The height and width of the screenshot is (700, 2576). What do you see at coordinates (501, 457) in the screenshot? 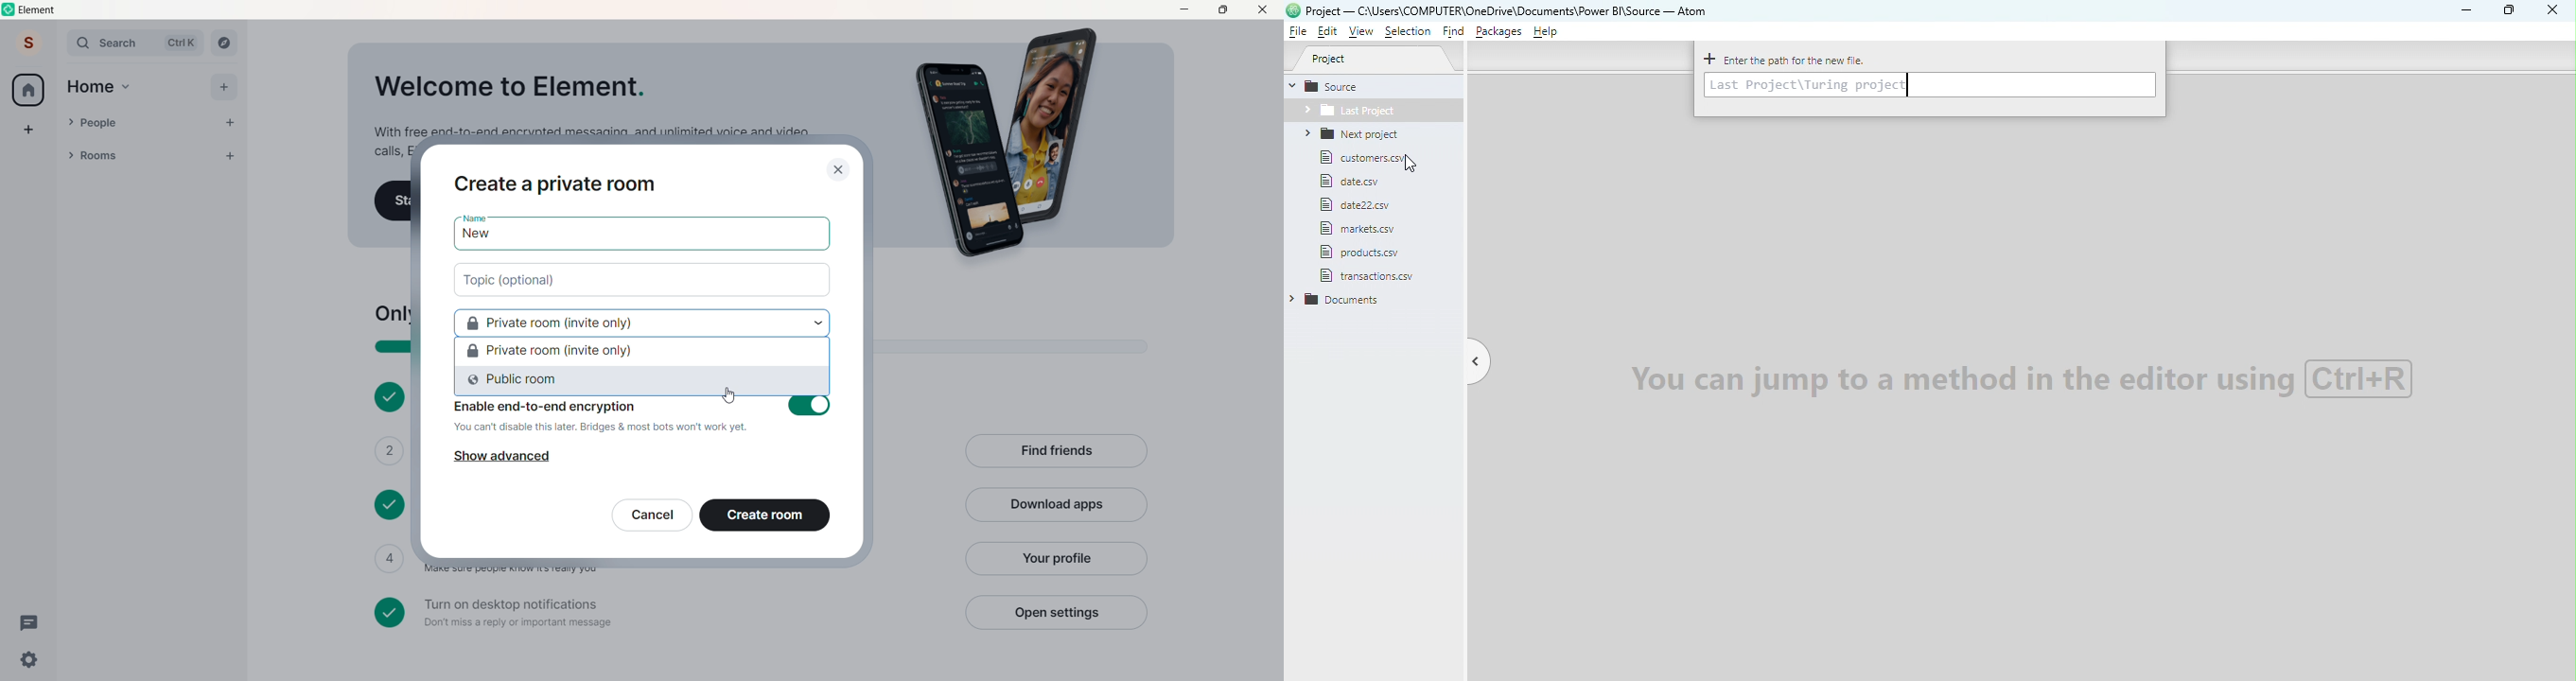
I see `Show advanced` at bounding box center [501, 457].